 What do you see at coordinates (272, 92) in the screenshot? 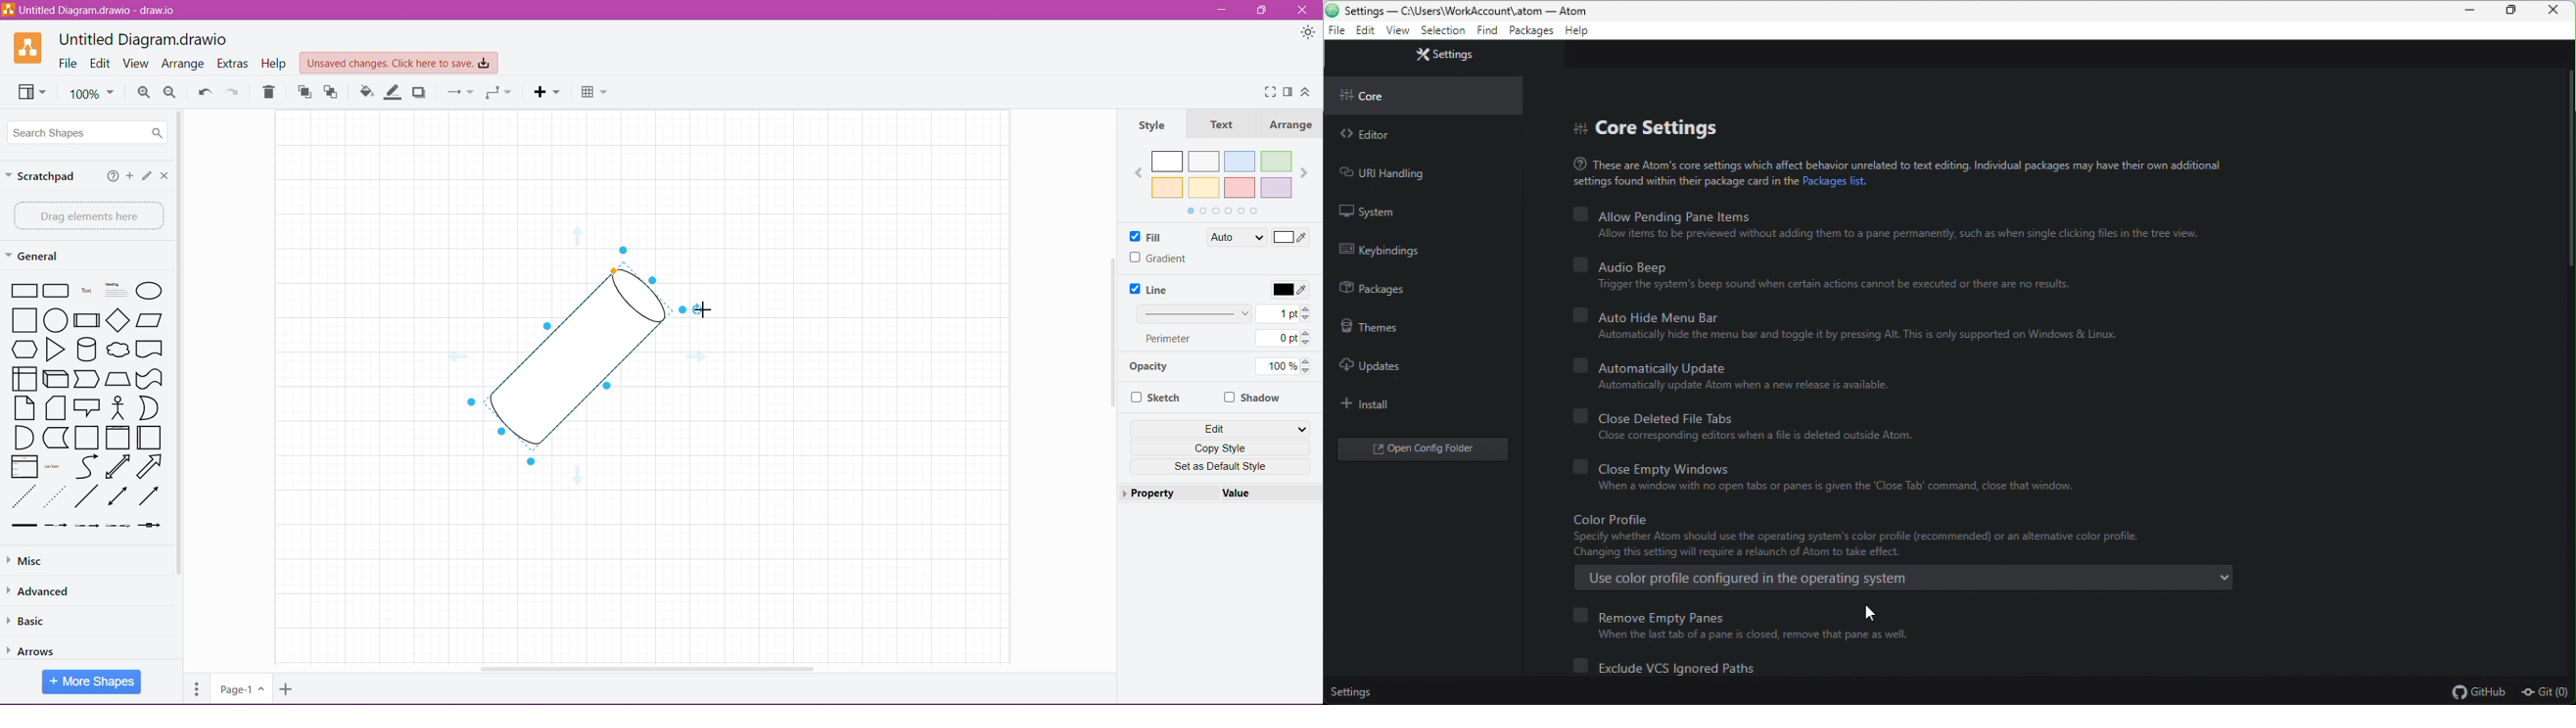
I see `Delete` at bounding box center [272, 92].